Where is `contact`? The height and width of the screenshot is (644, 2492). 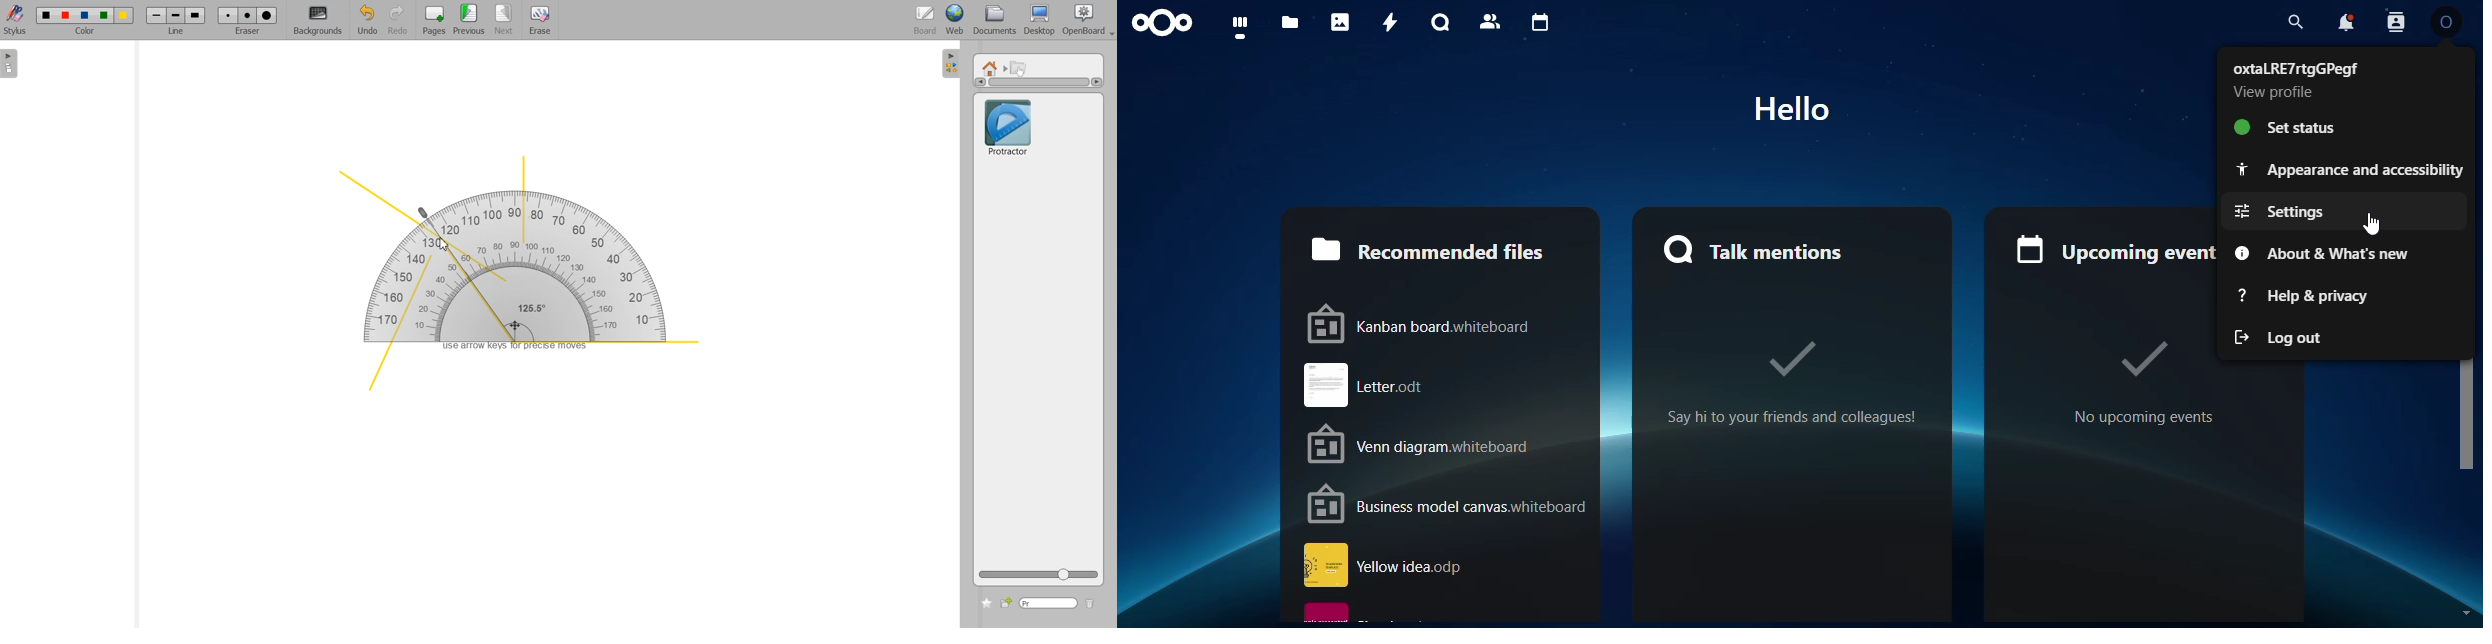 contact is located at coordinates (1490, 22).